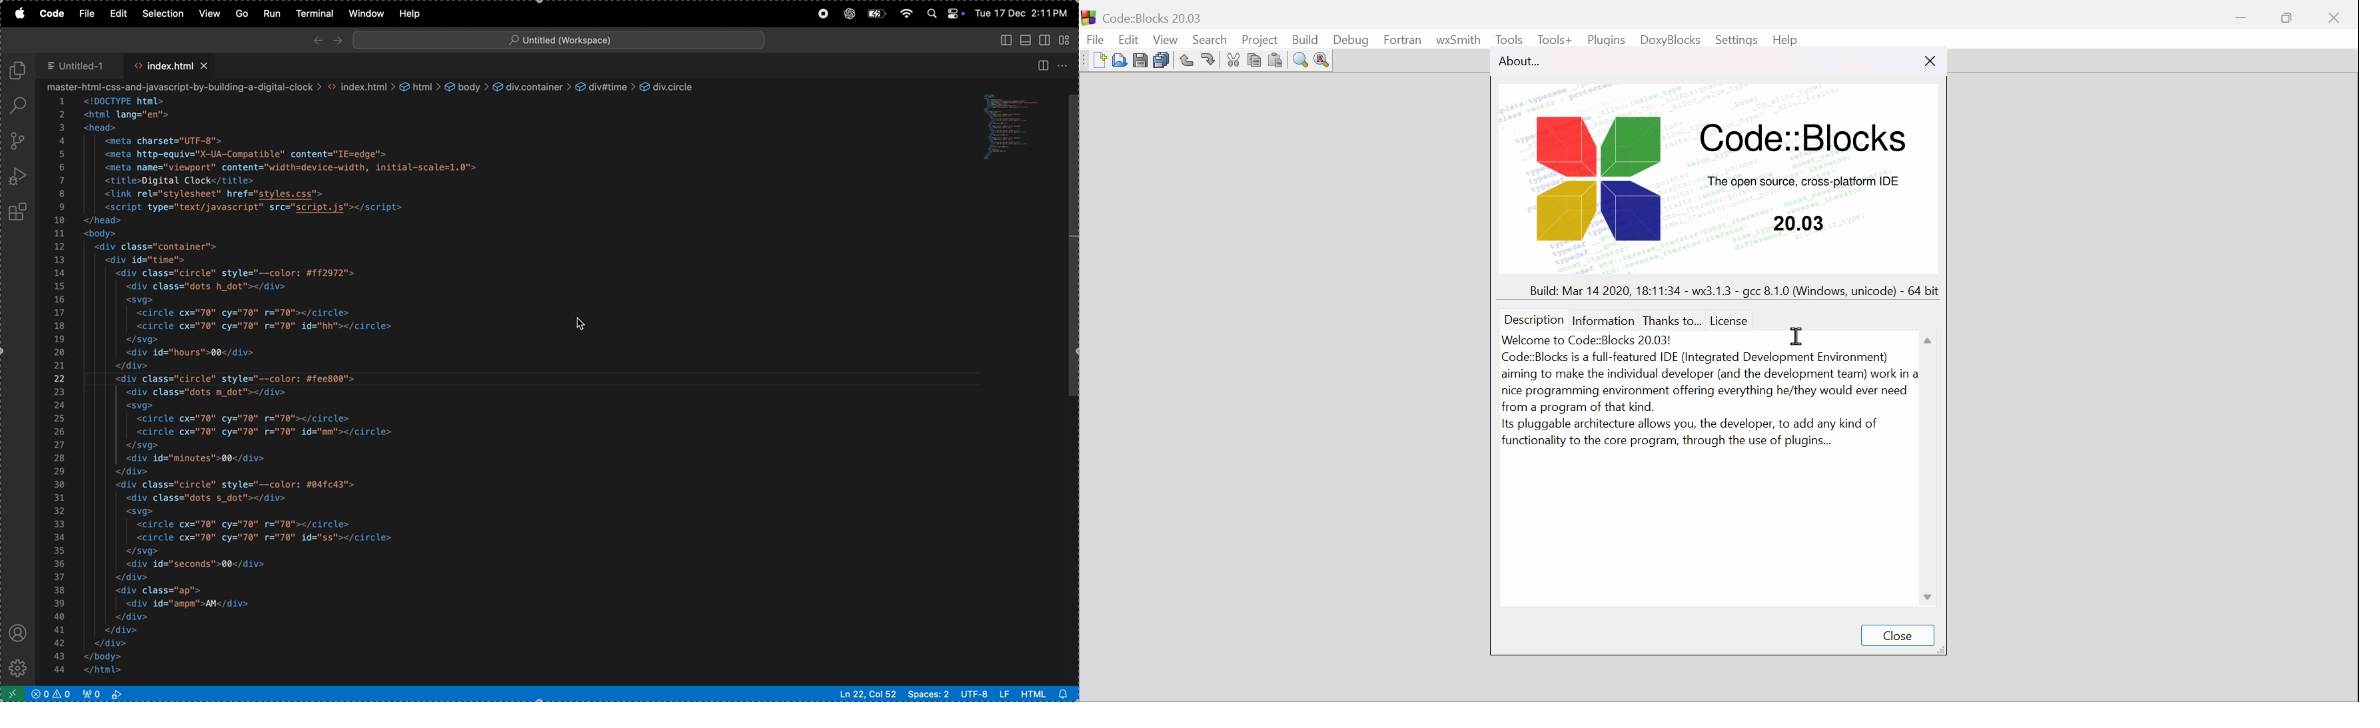 The height and width of the screenshot is (728, 2380). What do you see at coordinates (584, 324) in the screenshot?
I see `cursor` at bounding box center [584, 324].